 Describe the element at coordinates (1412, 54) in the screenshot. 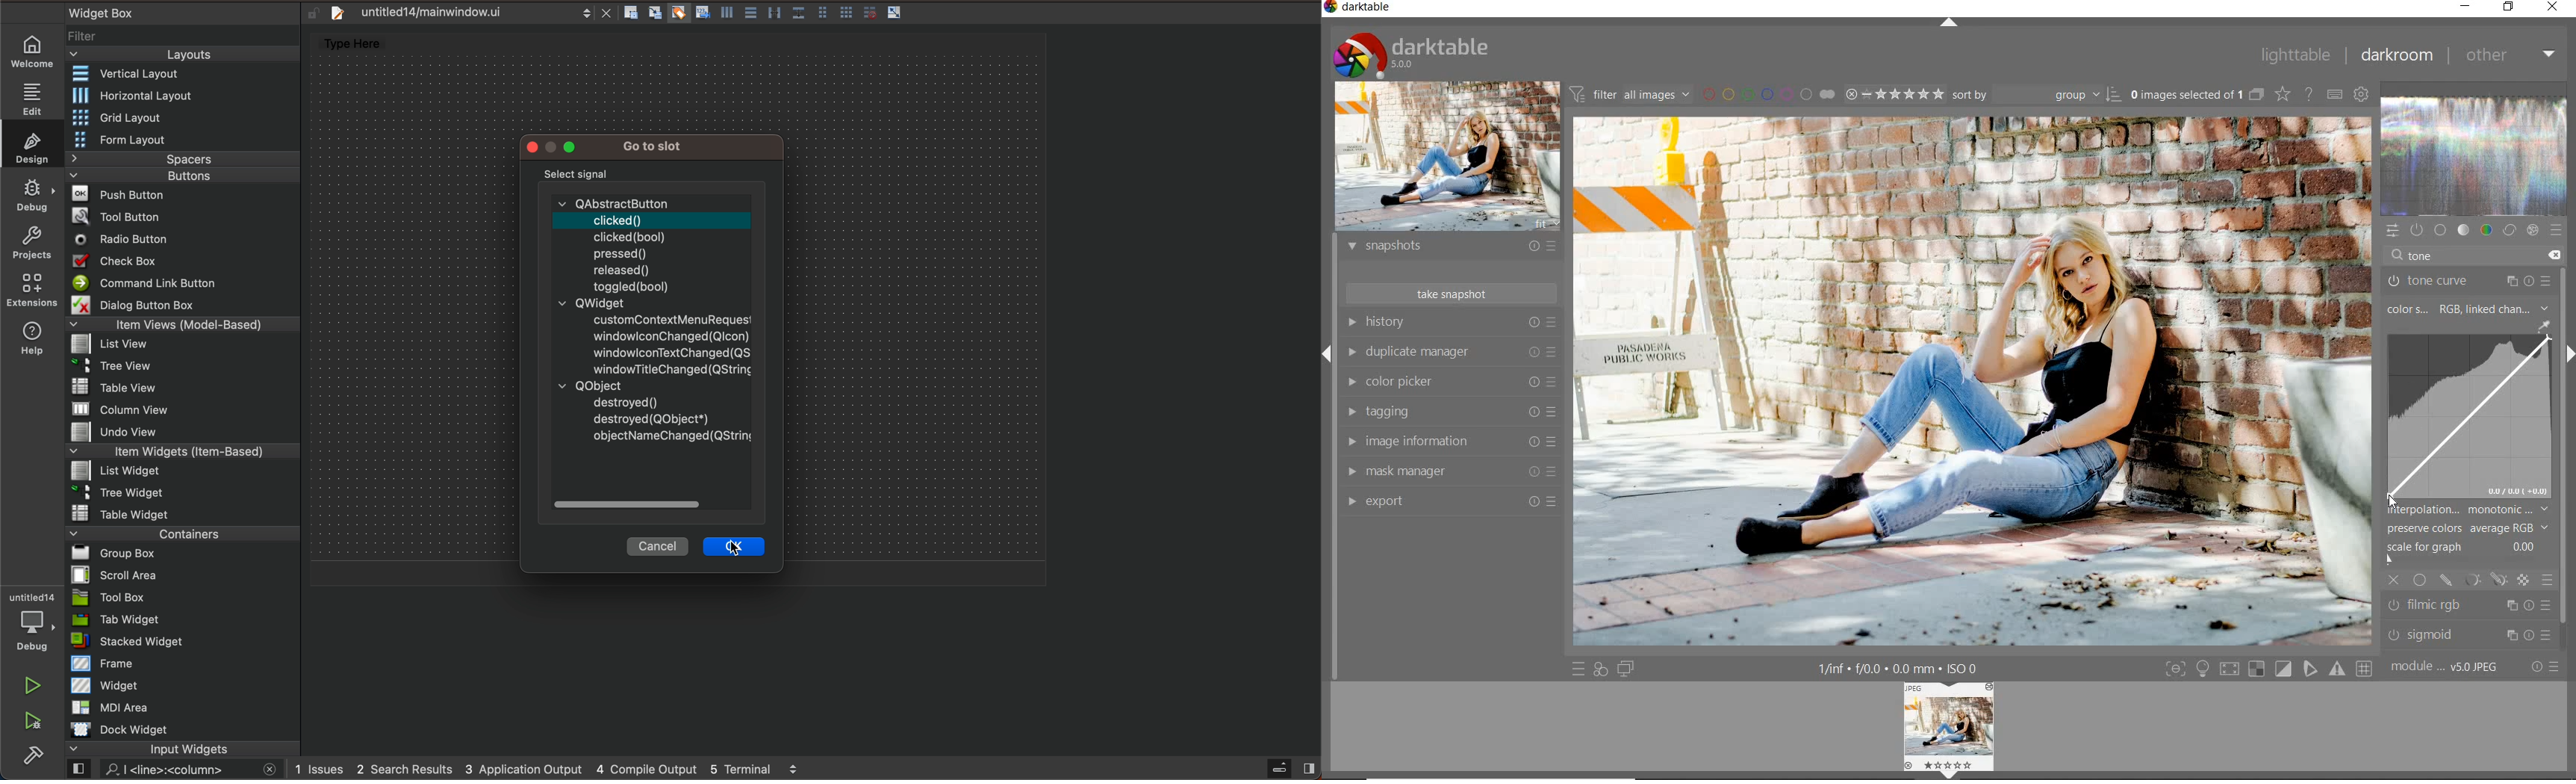

I see `system logo` at that location.